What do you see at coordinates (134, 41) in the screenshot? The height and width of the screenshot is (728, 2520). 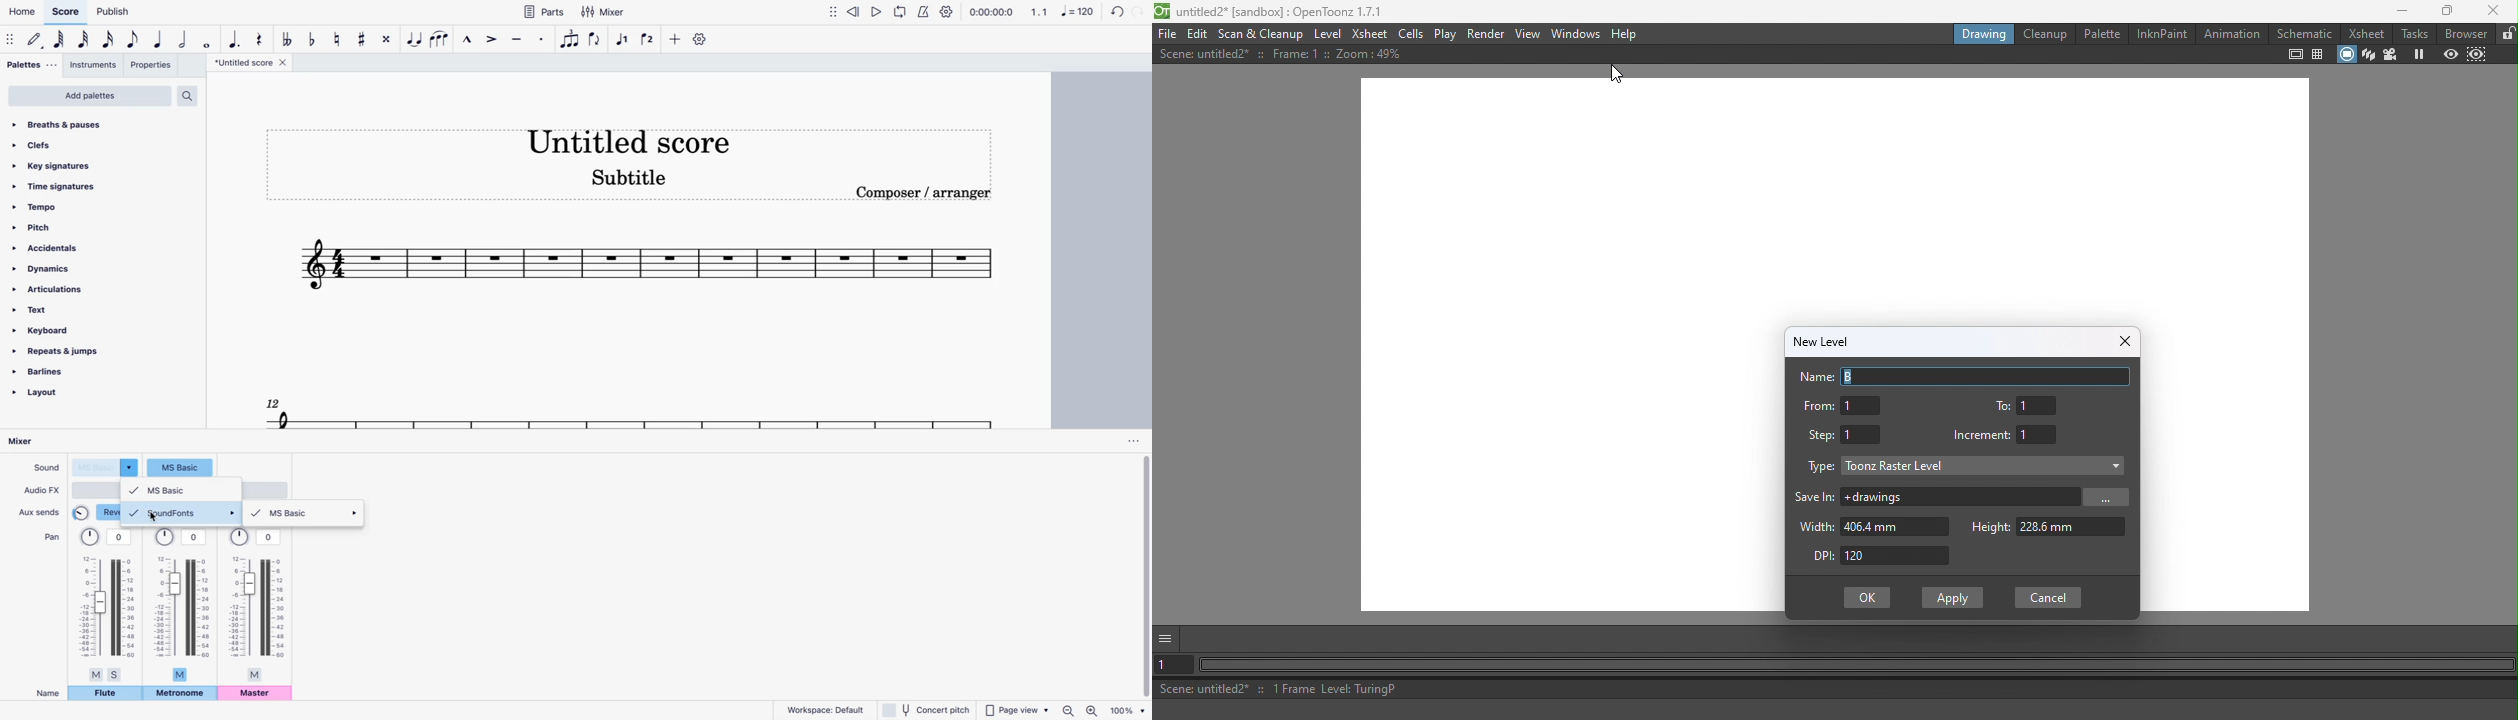 I see `eight note` at bounding box center [134, 41].